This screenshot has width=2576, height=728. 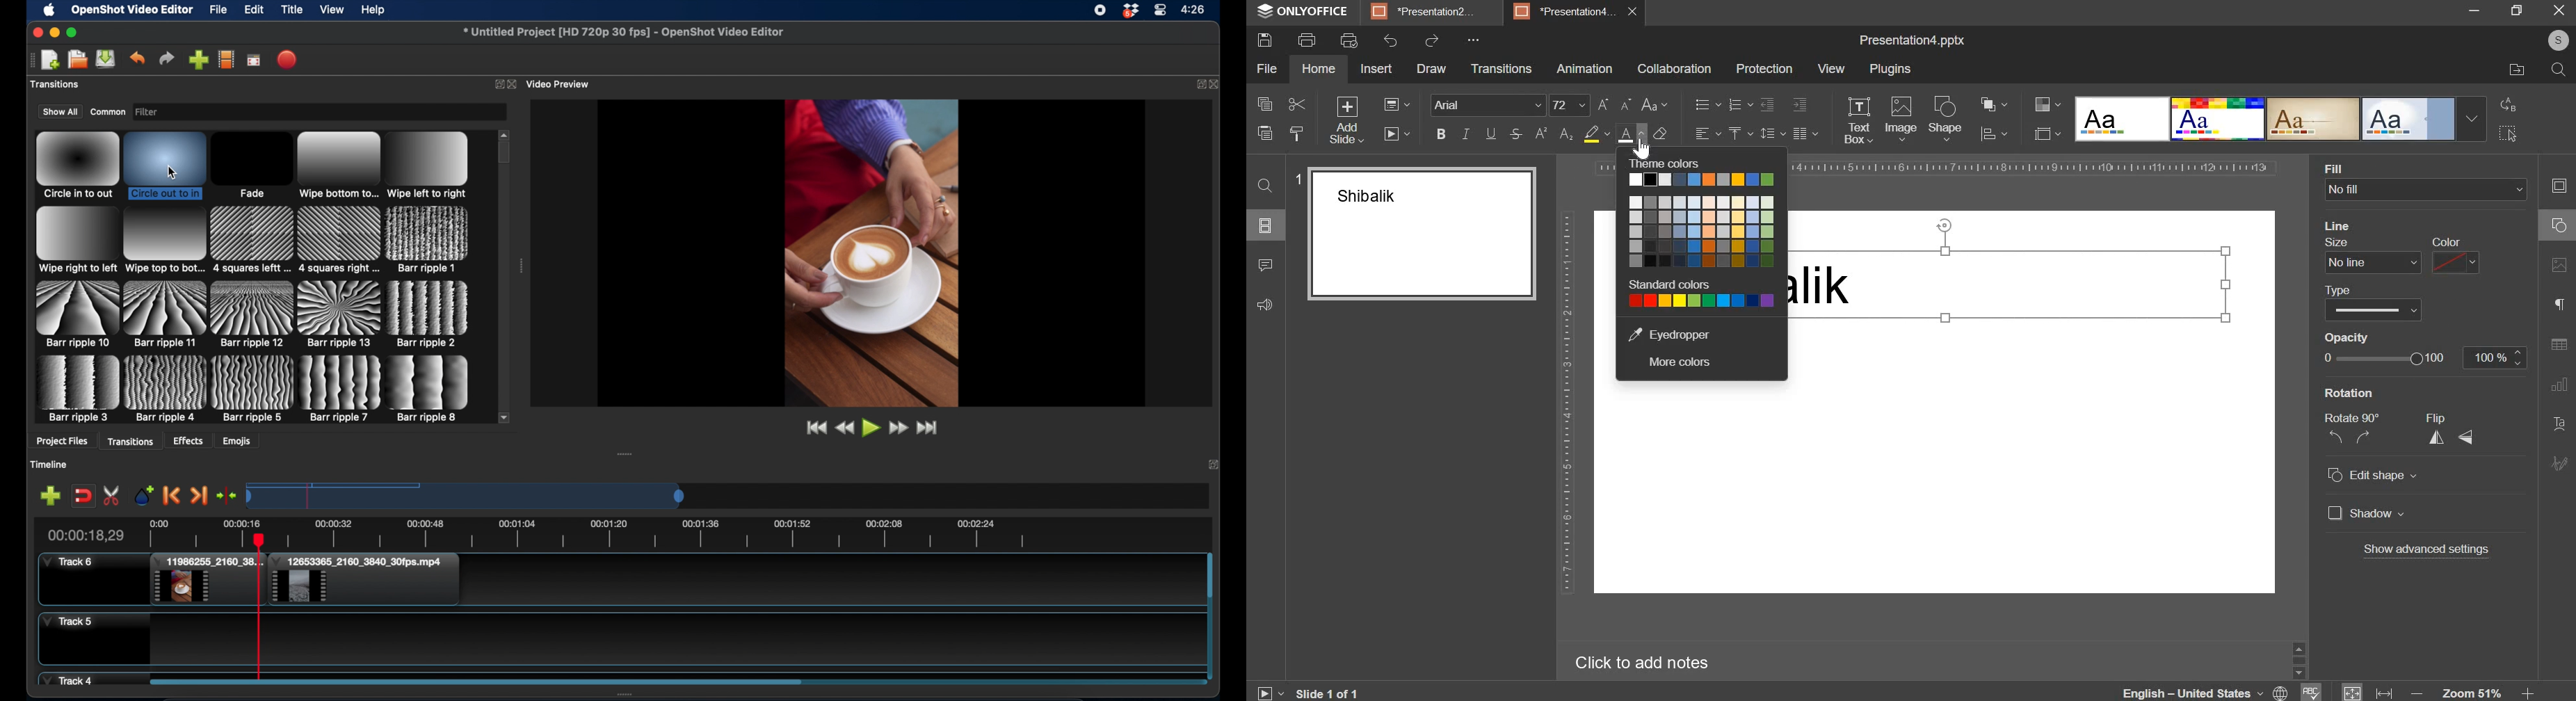 What do you see at coordinates (1645, 150) in the screenshot?
I see `mouse pointer` at bounding box center [1645, 150].